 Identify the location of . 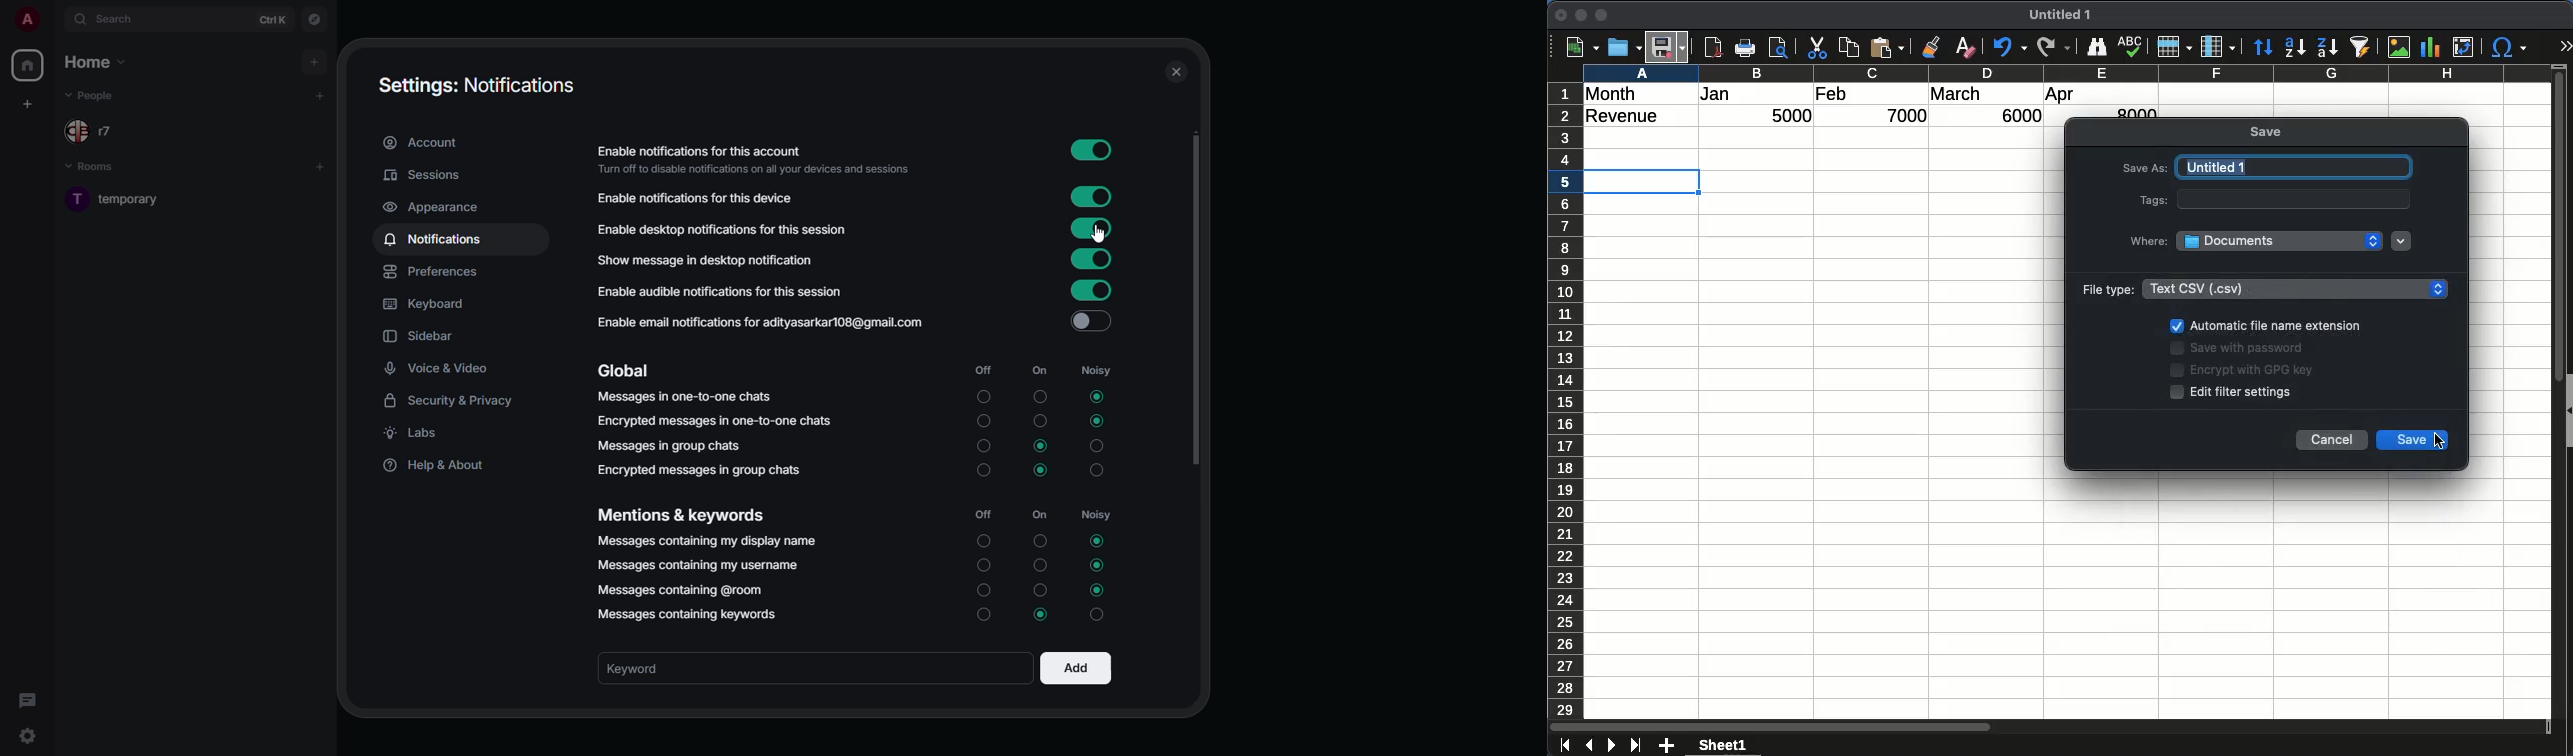
(1038, 397).